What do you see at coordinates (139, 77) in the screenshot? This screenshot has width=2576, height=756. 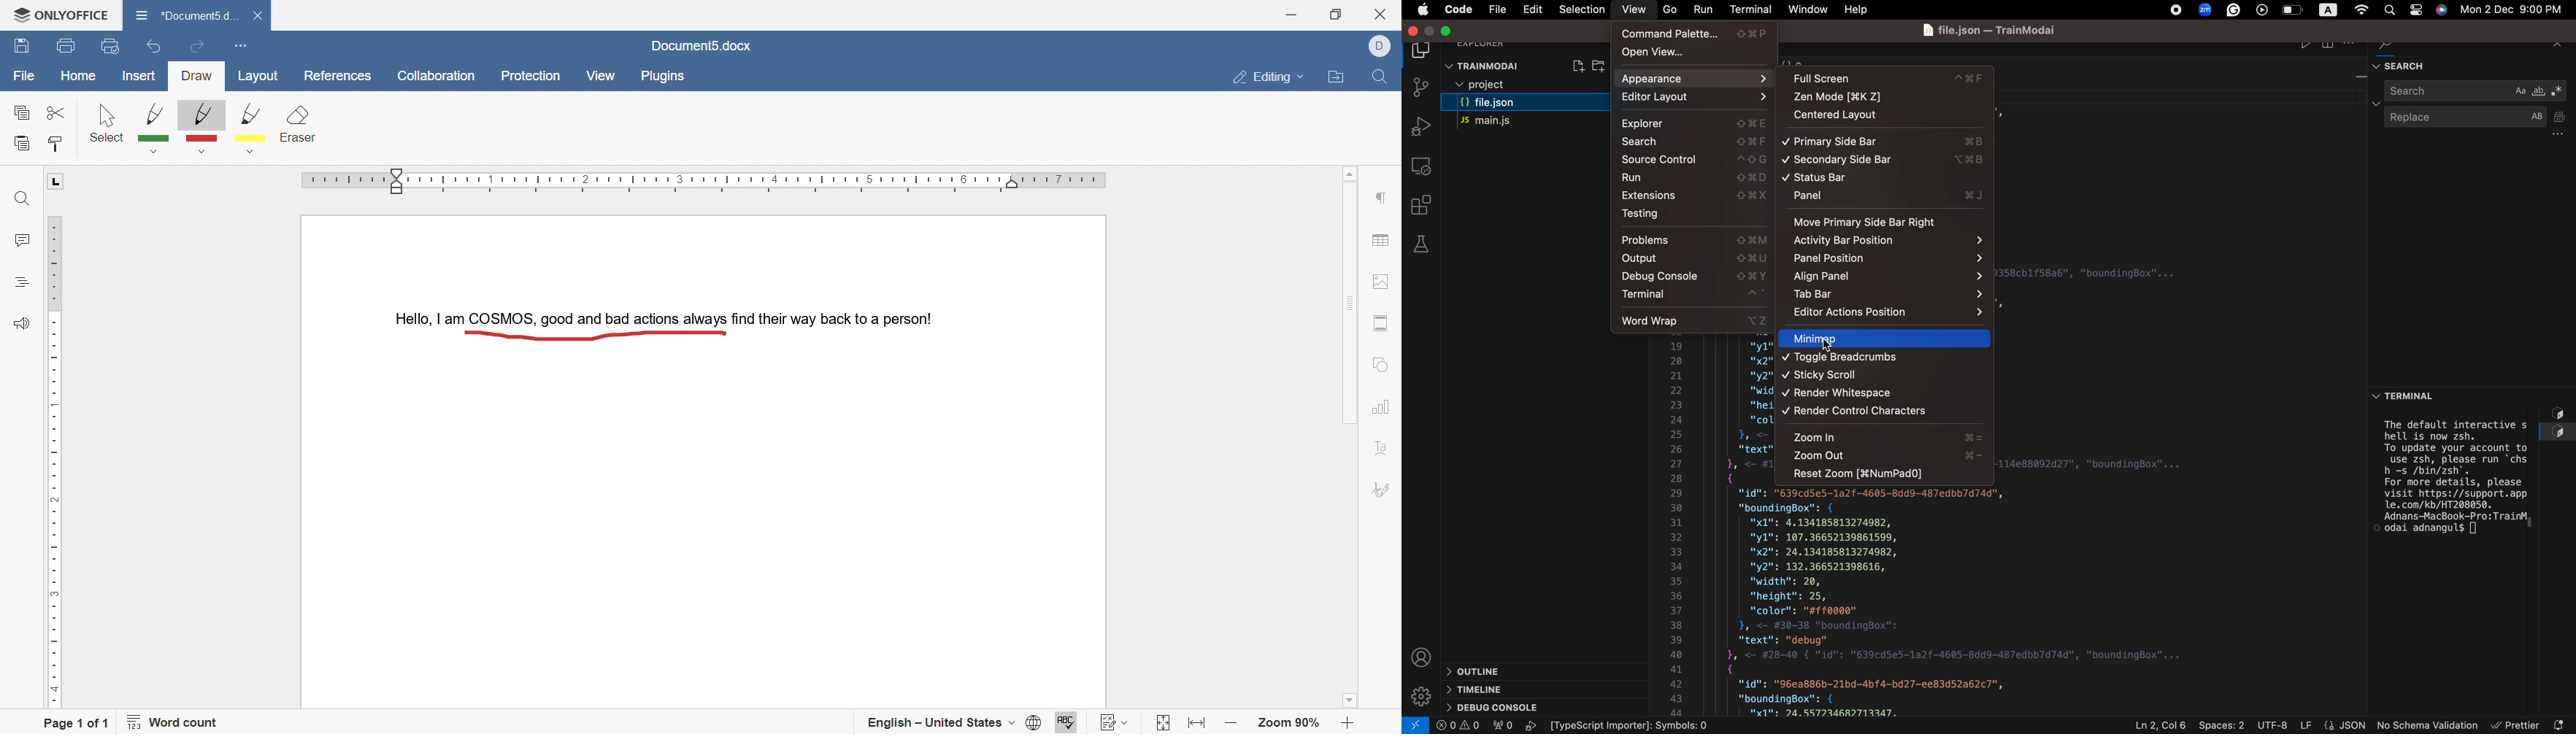 I see `insert` at bounding box center [139, 77].